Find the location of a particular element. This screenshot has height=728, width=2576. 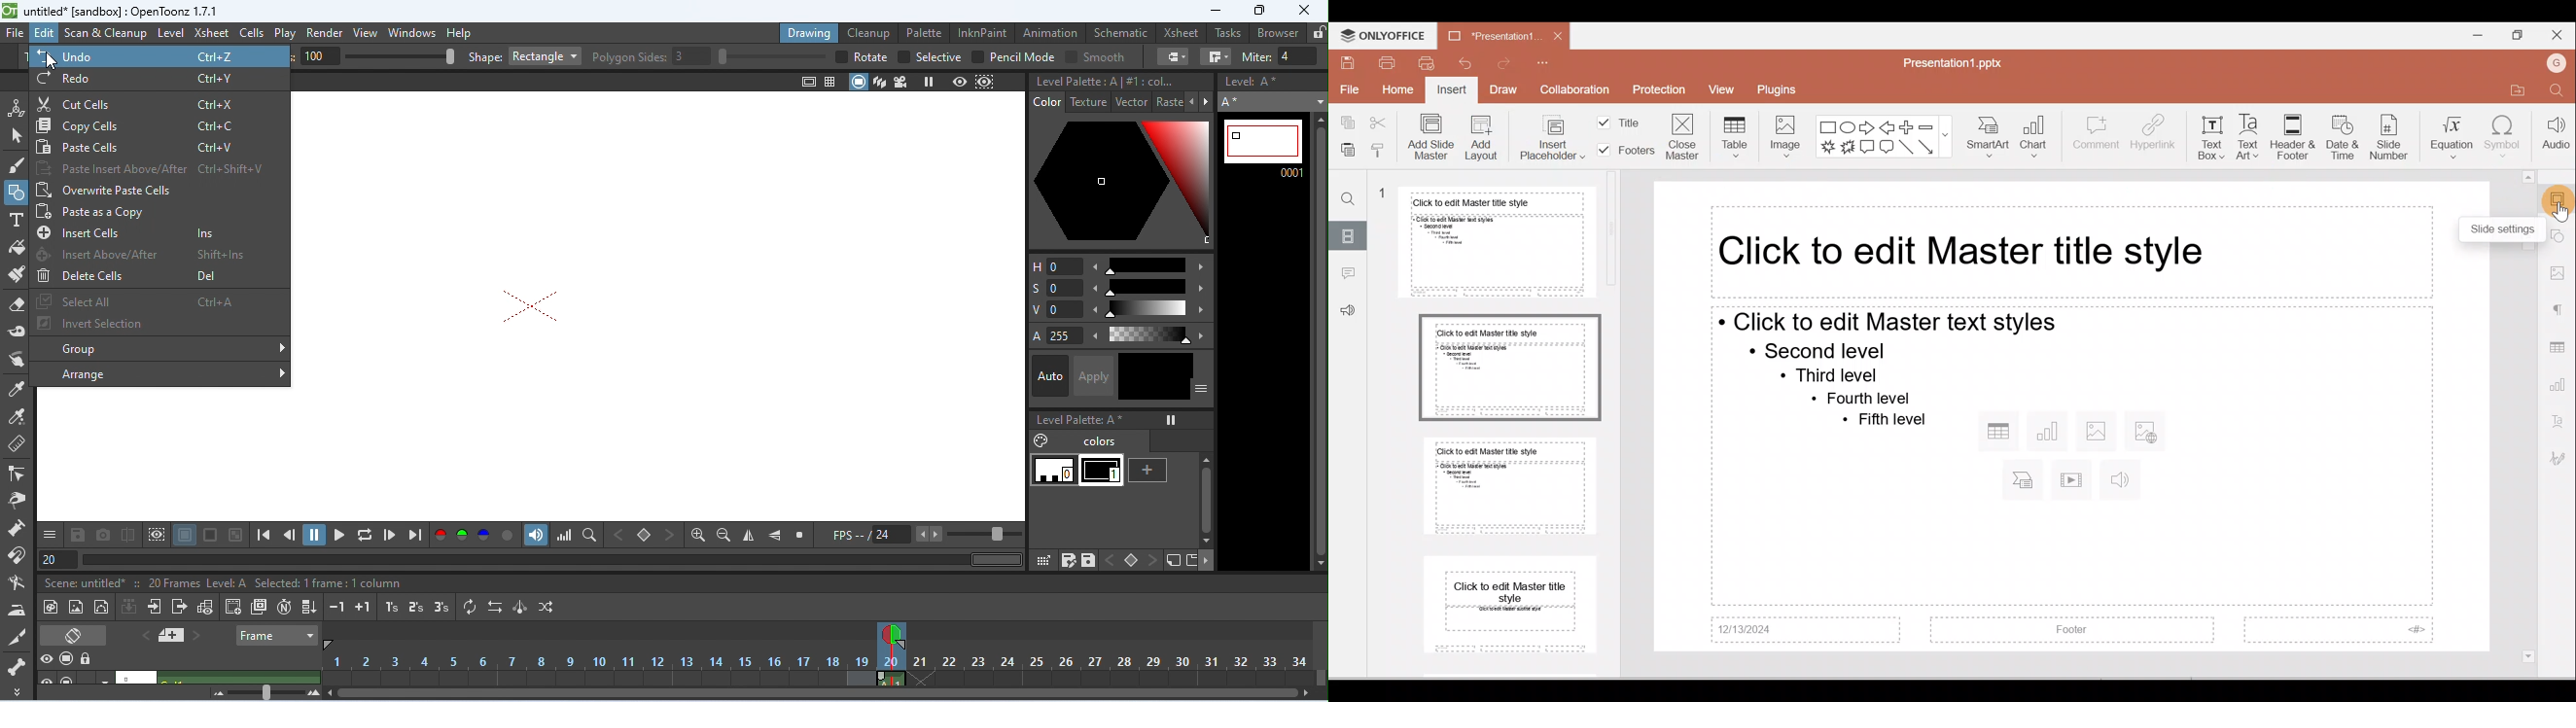

animation is located at coordinates (1049, 33).